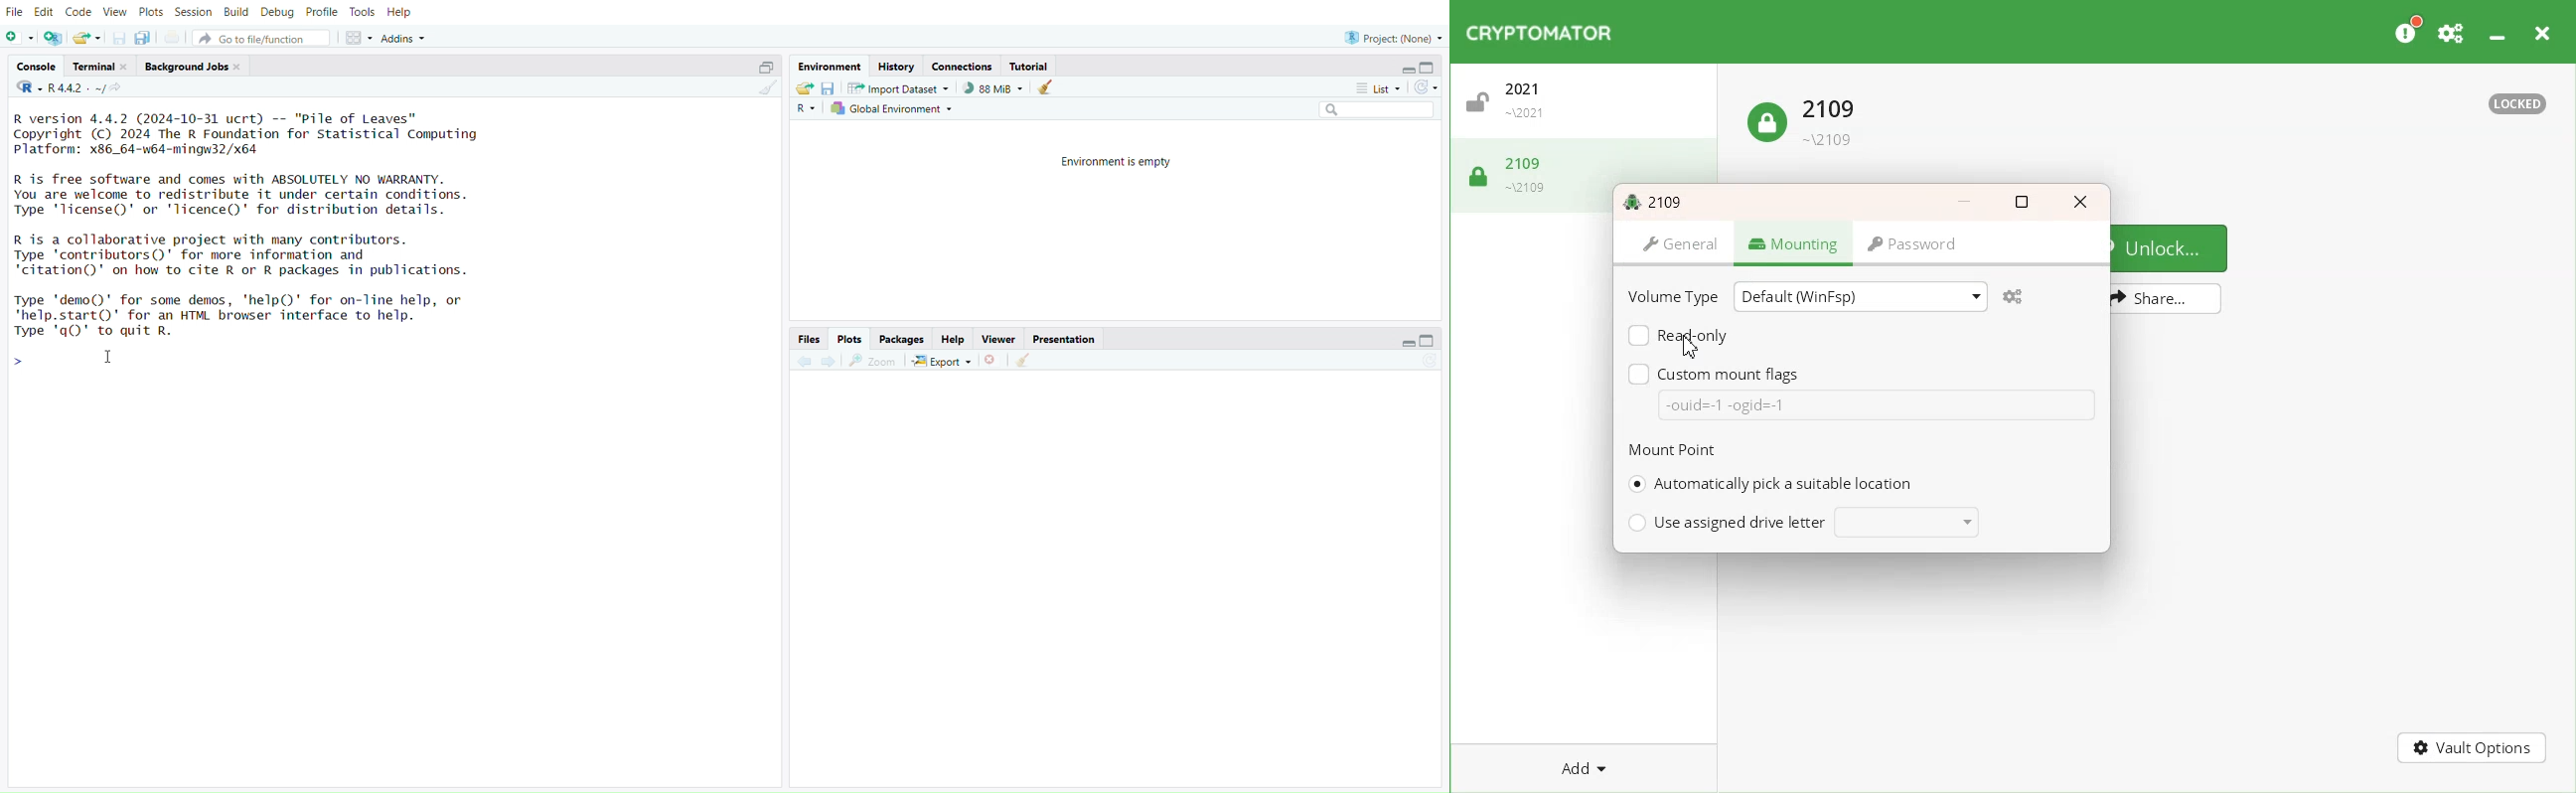 The image size is (2576, 812). I want to click on load workspace, so click(805, 89).